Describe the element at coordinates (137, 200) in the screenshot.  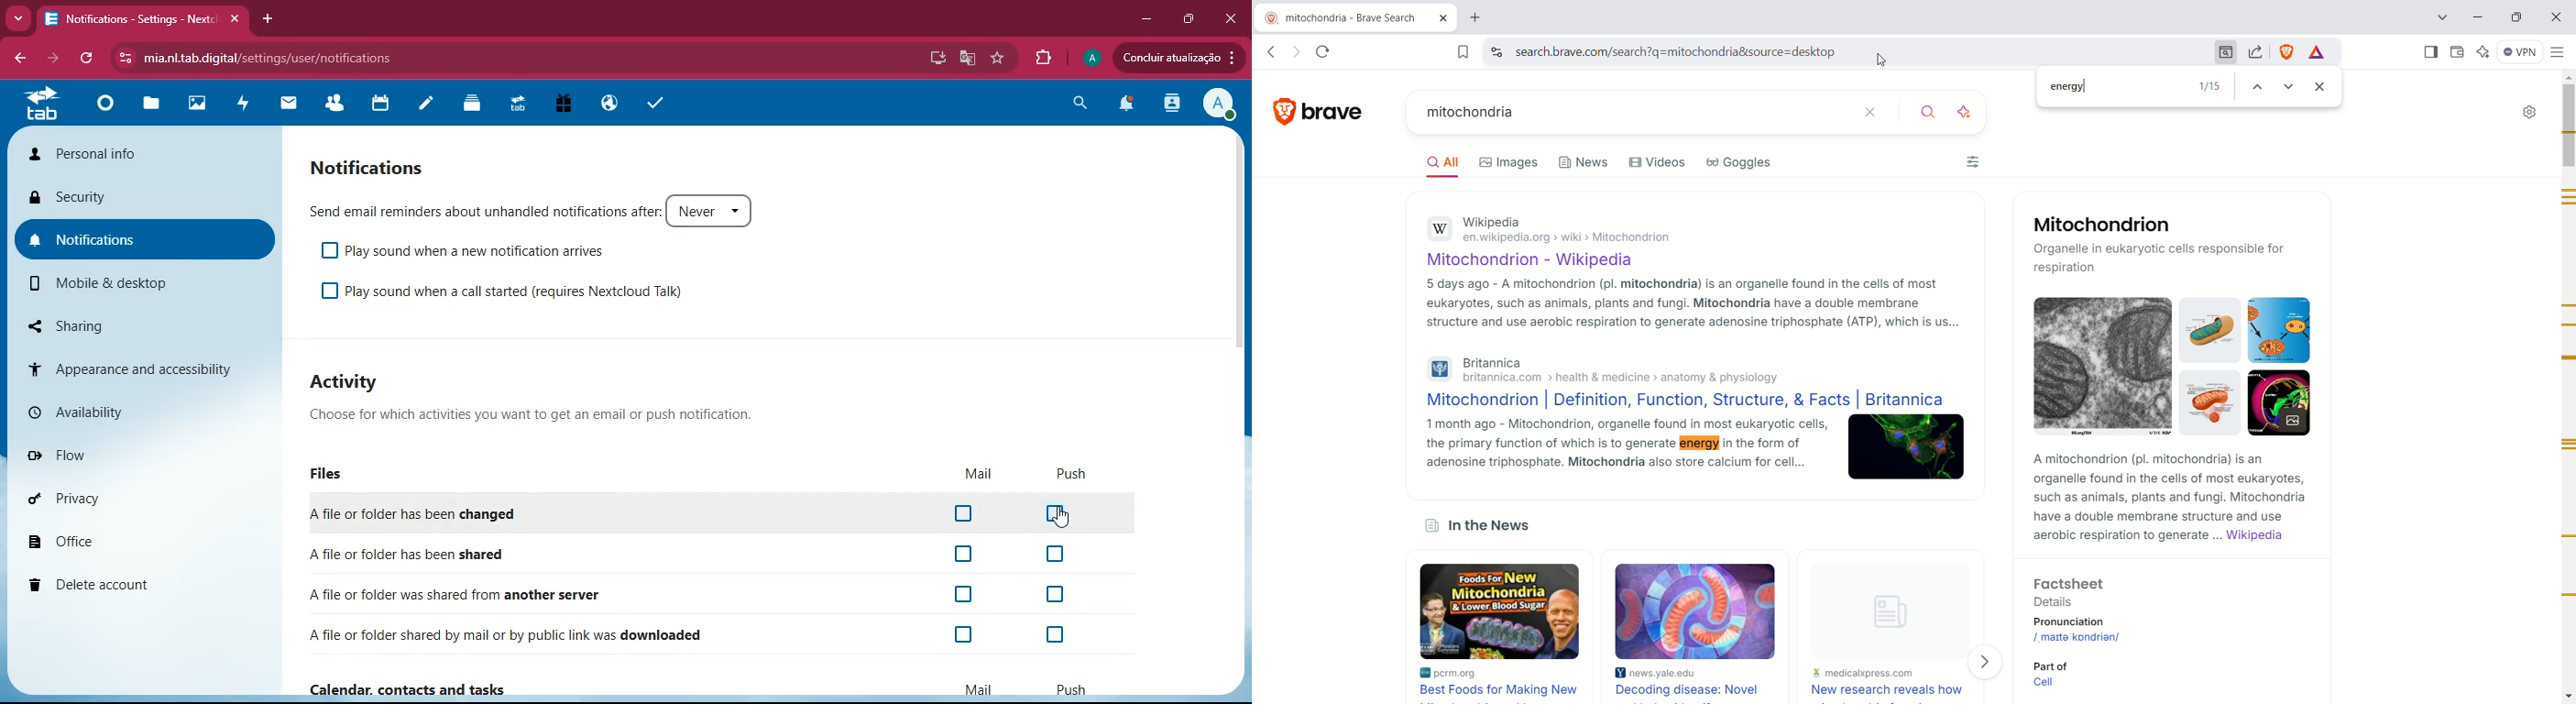
I see `security` at that location.